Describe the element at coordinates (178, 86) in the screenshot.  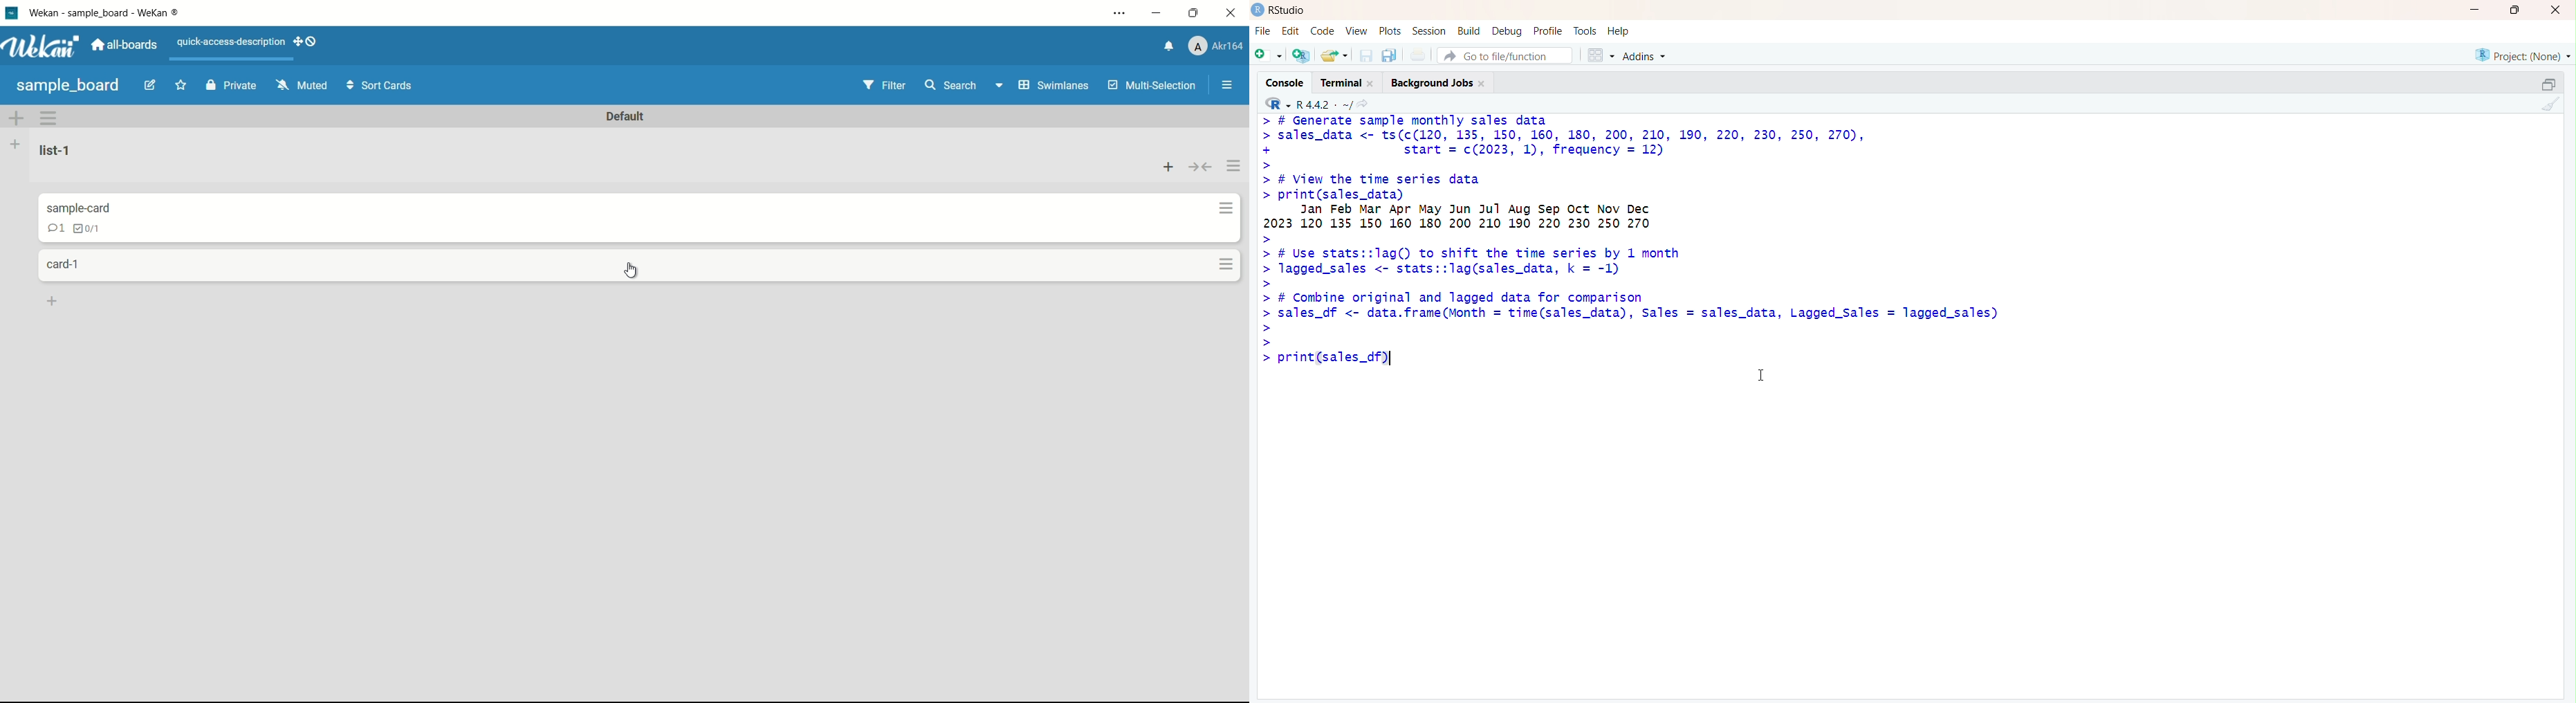
I see `favorite` at that location.